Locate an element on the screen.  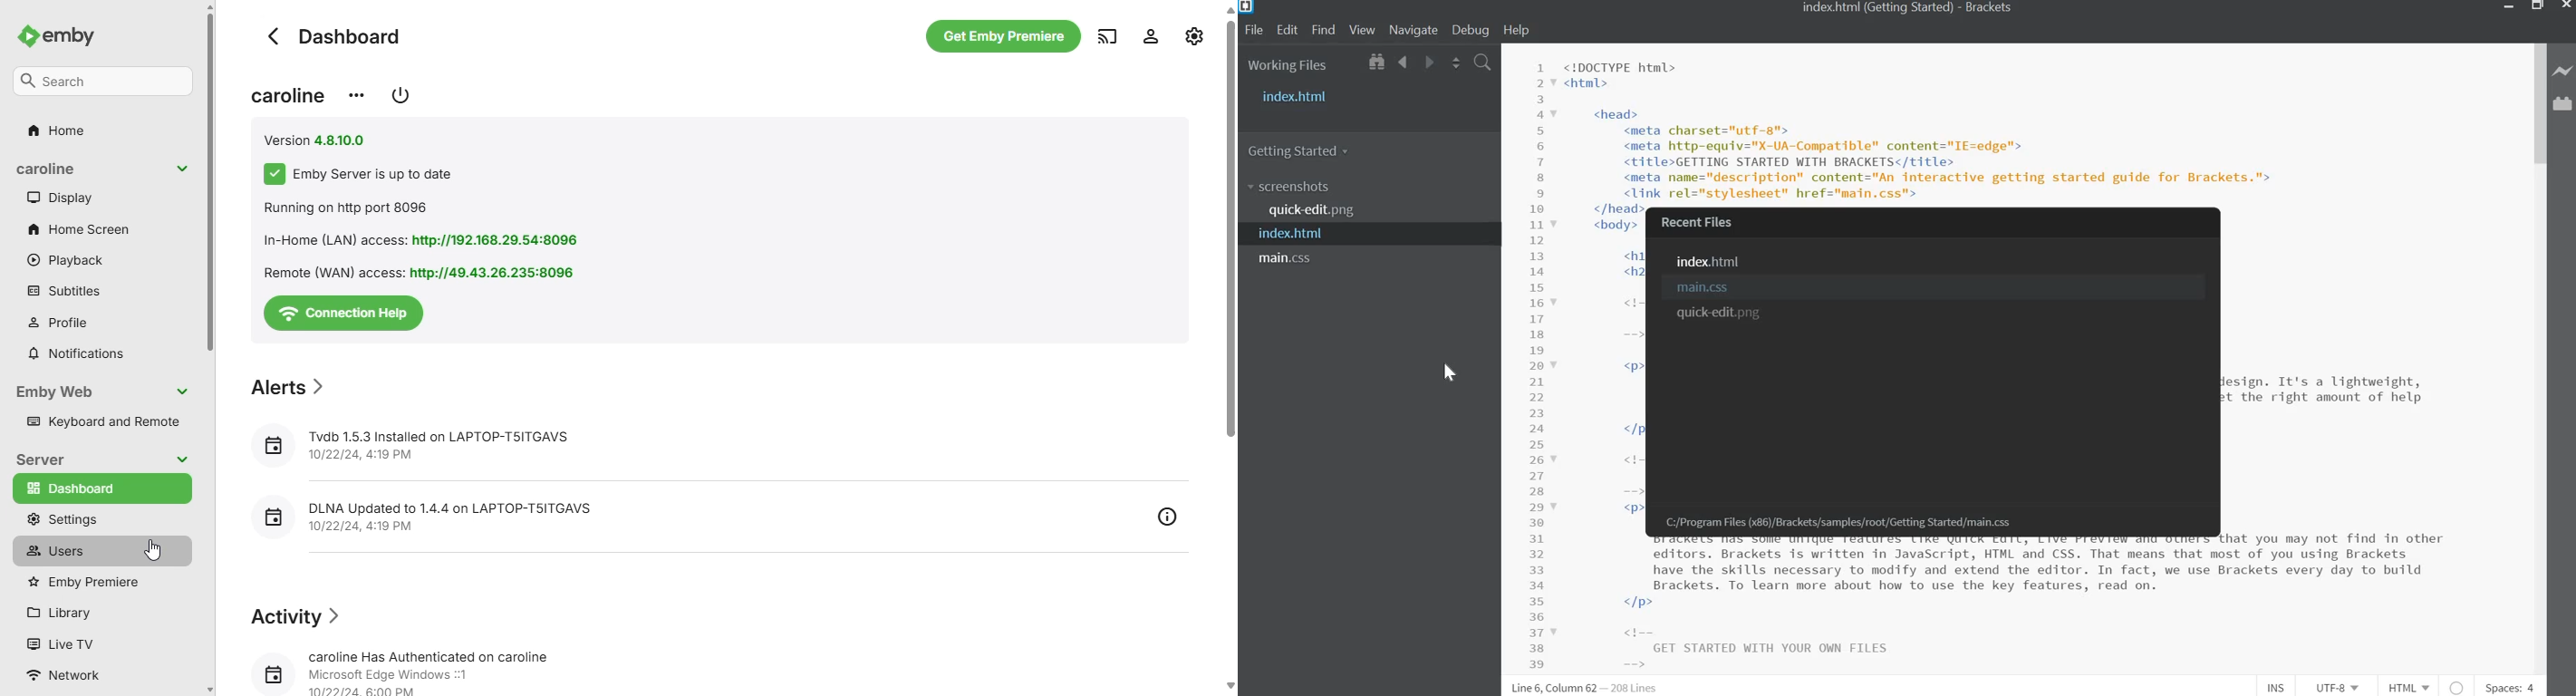
editor area is located at coordinates (2378, 440).